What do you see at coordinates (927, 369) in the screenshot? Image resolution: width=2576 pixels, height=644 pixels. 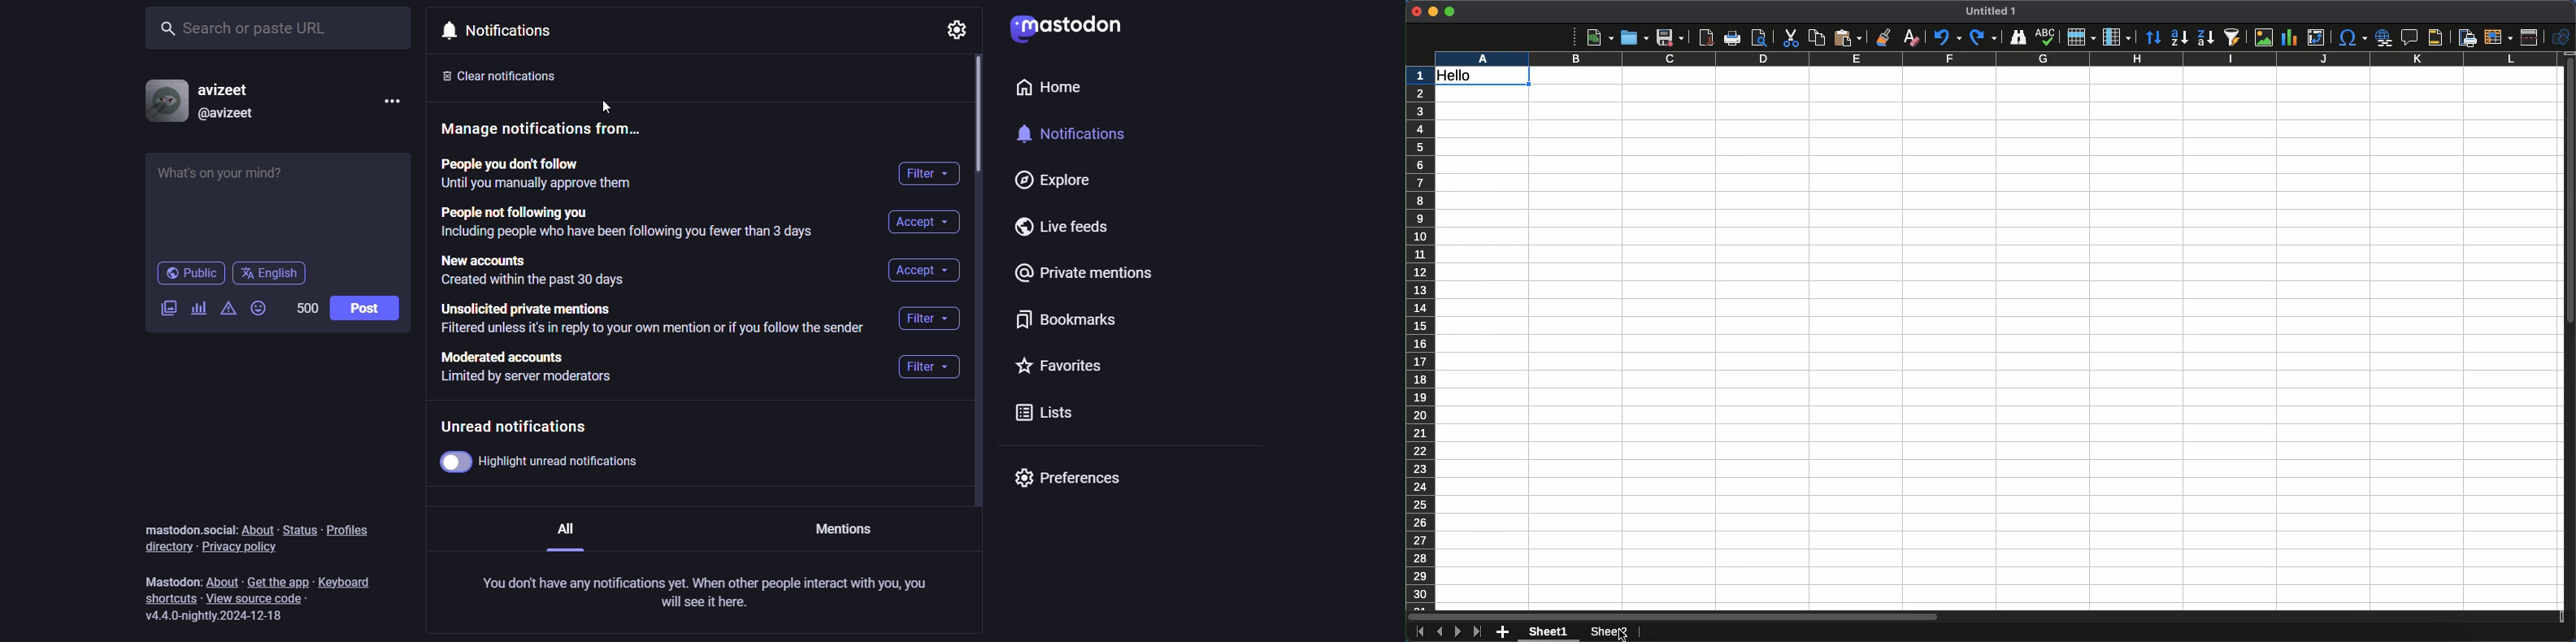 I see `filter` at bounding box center [927, 369].